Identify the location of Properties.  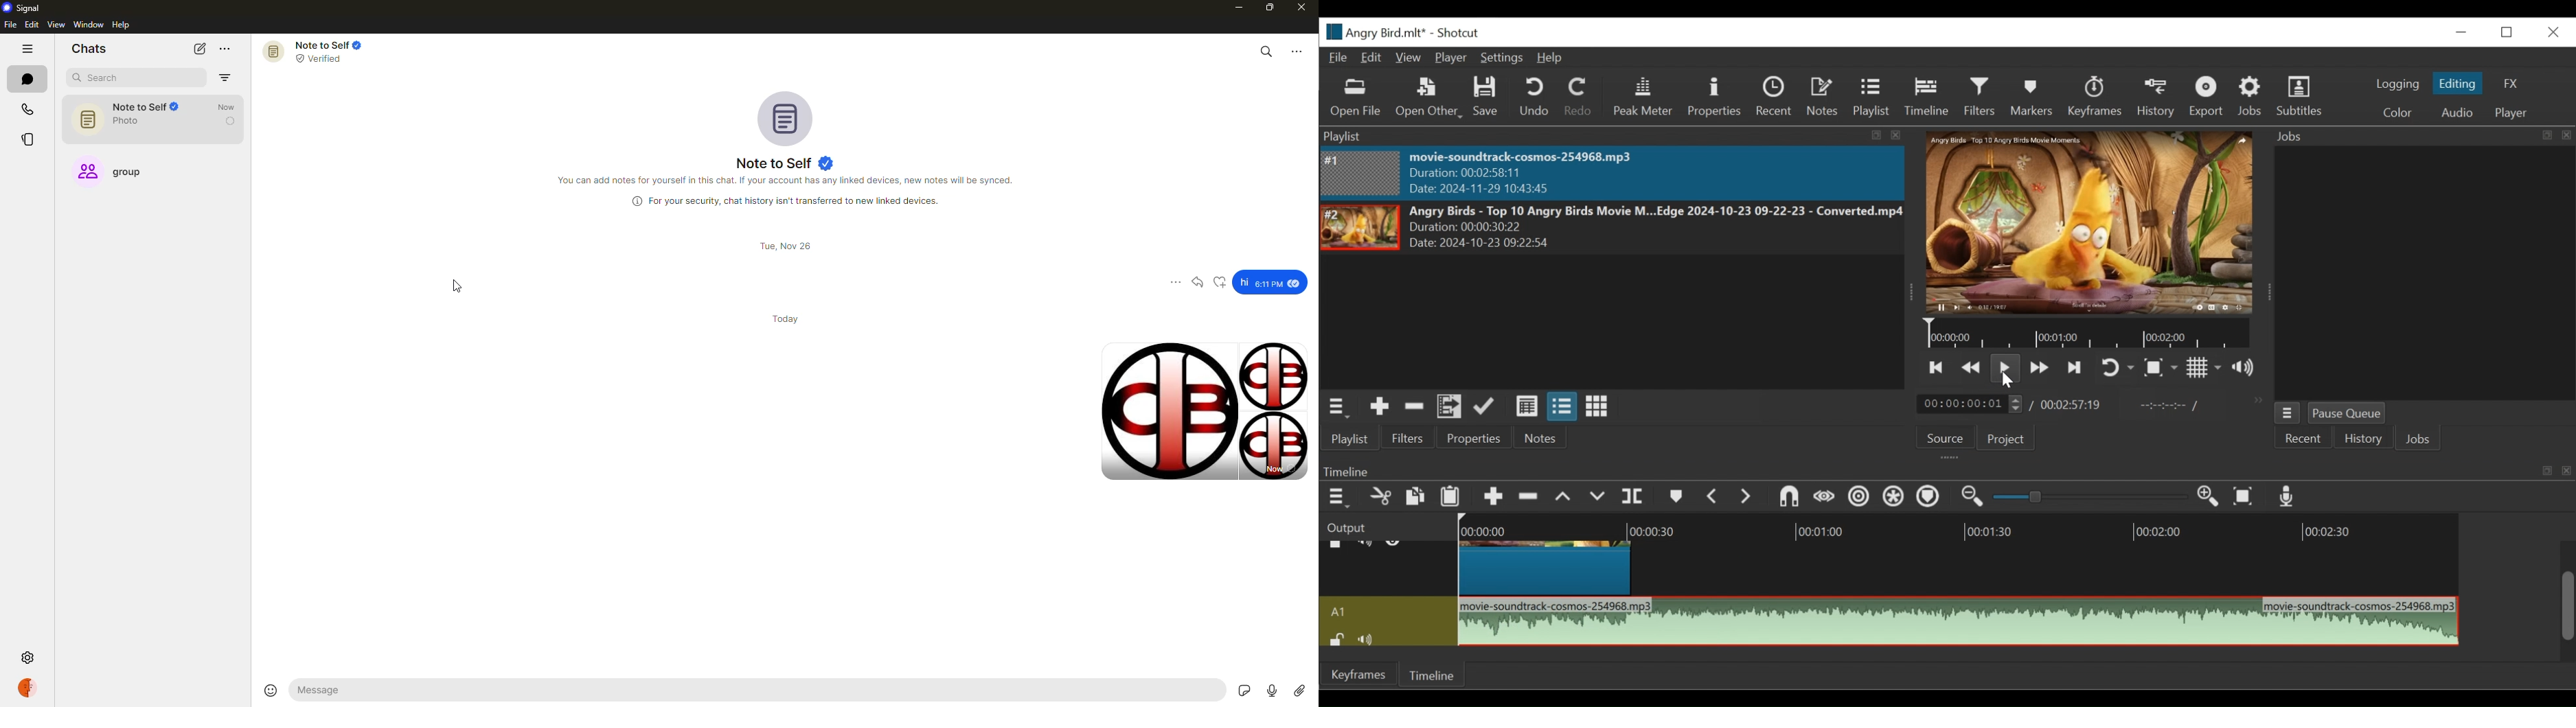
(1476, 439).